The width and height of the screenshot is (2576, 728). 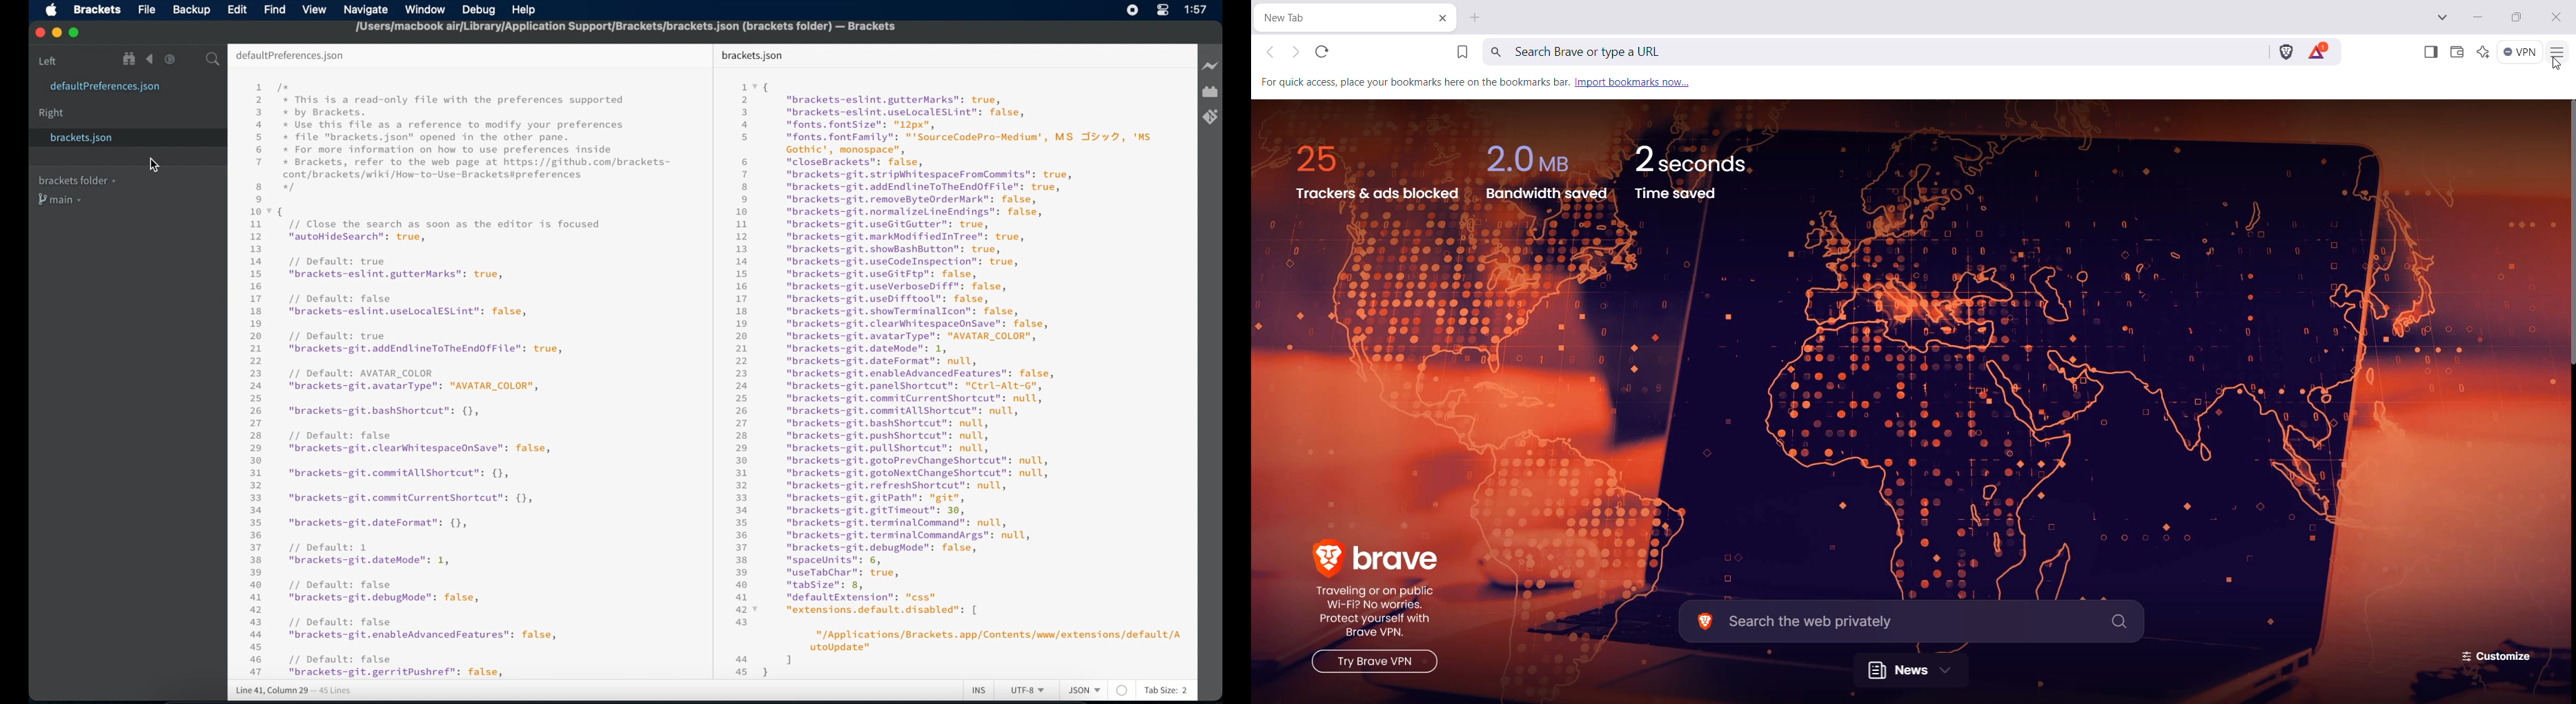 I want to click on utf-8, so click(x=1028, y=691).